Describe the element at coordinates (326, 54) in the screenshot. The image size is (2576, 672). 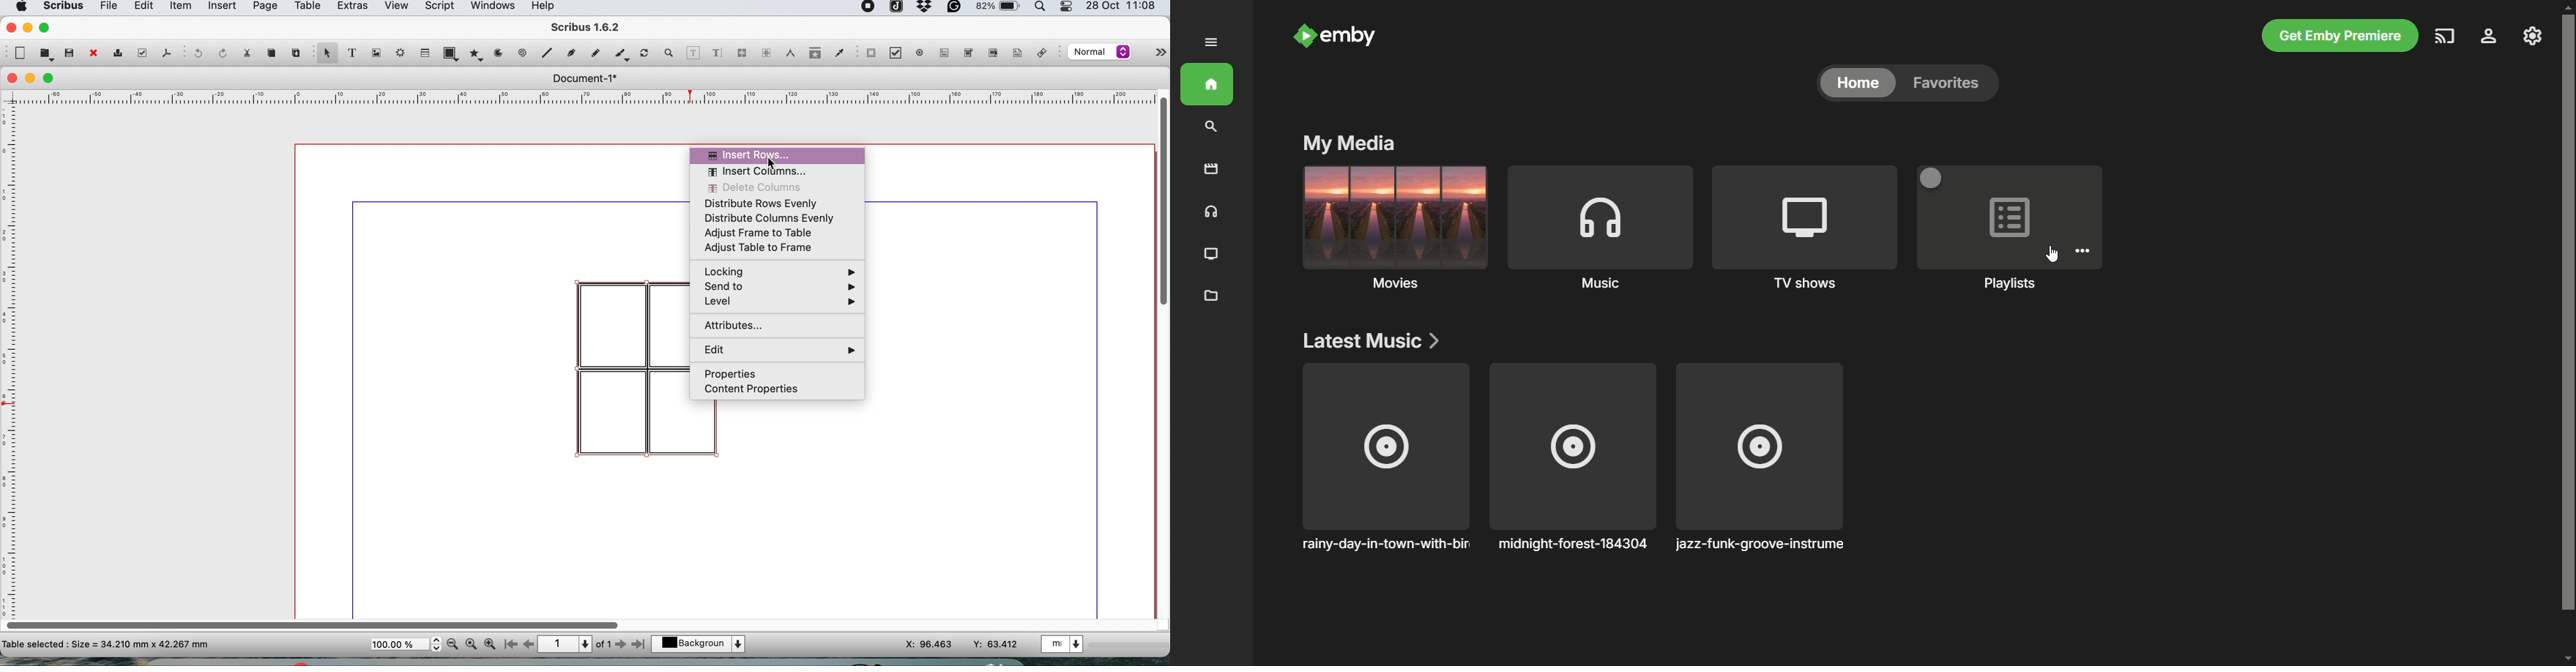
I see `select item` at that location.